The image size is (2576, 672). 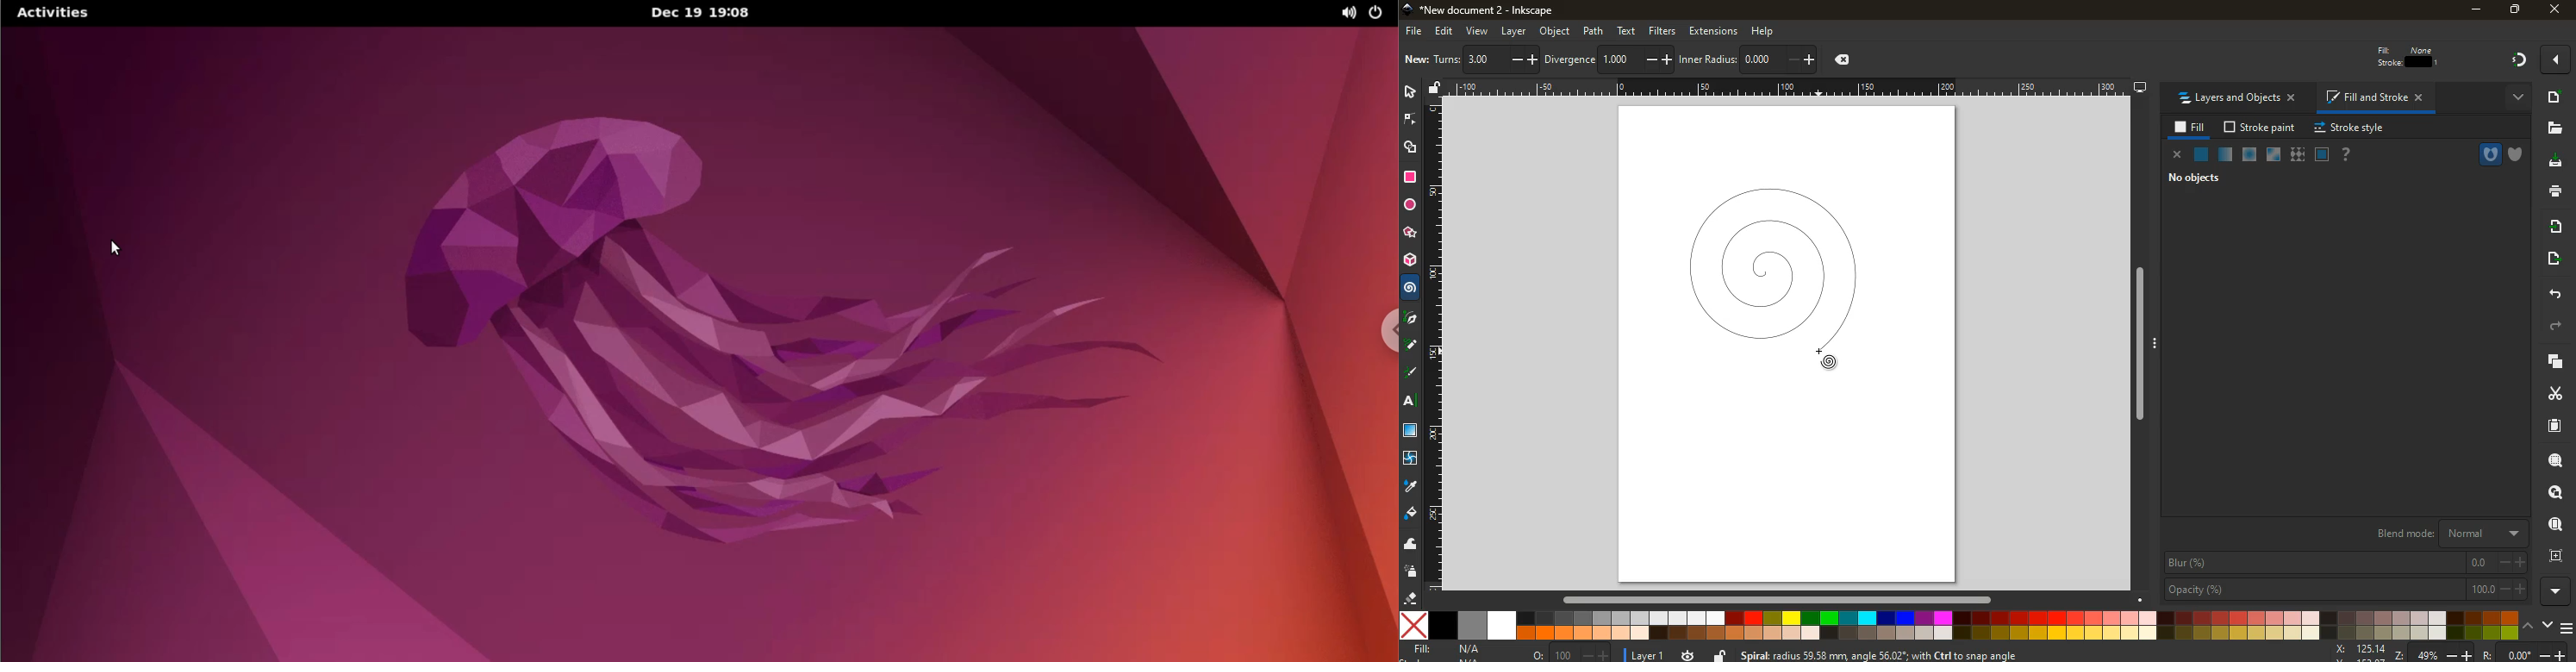 What do you see at coordinates (2323, 155) in the screenshot?
I see `screen` at bounding box center [2323, 155].